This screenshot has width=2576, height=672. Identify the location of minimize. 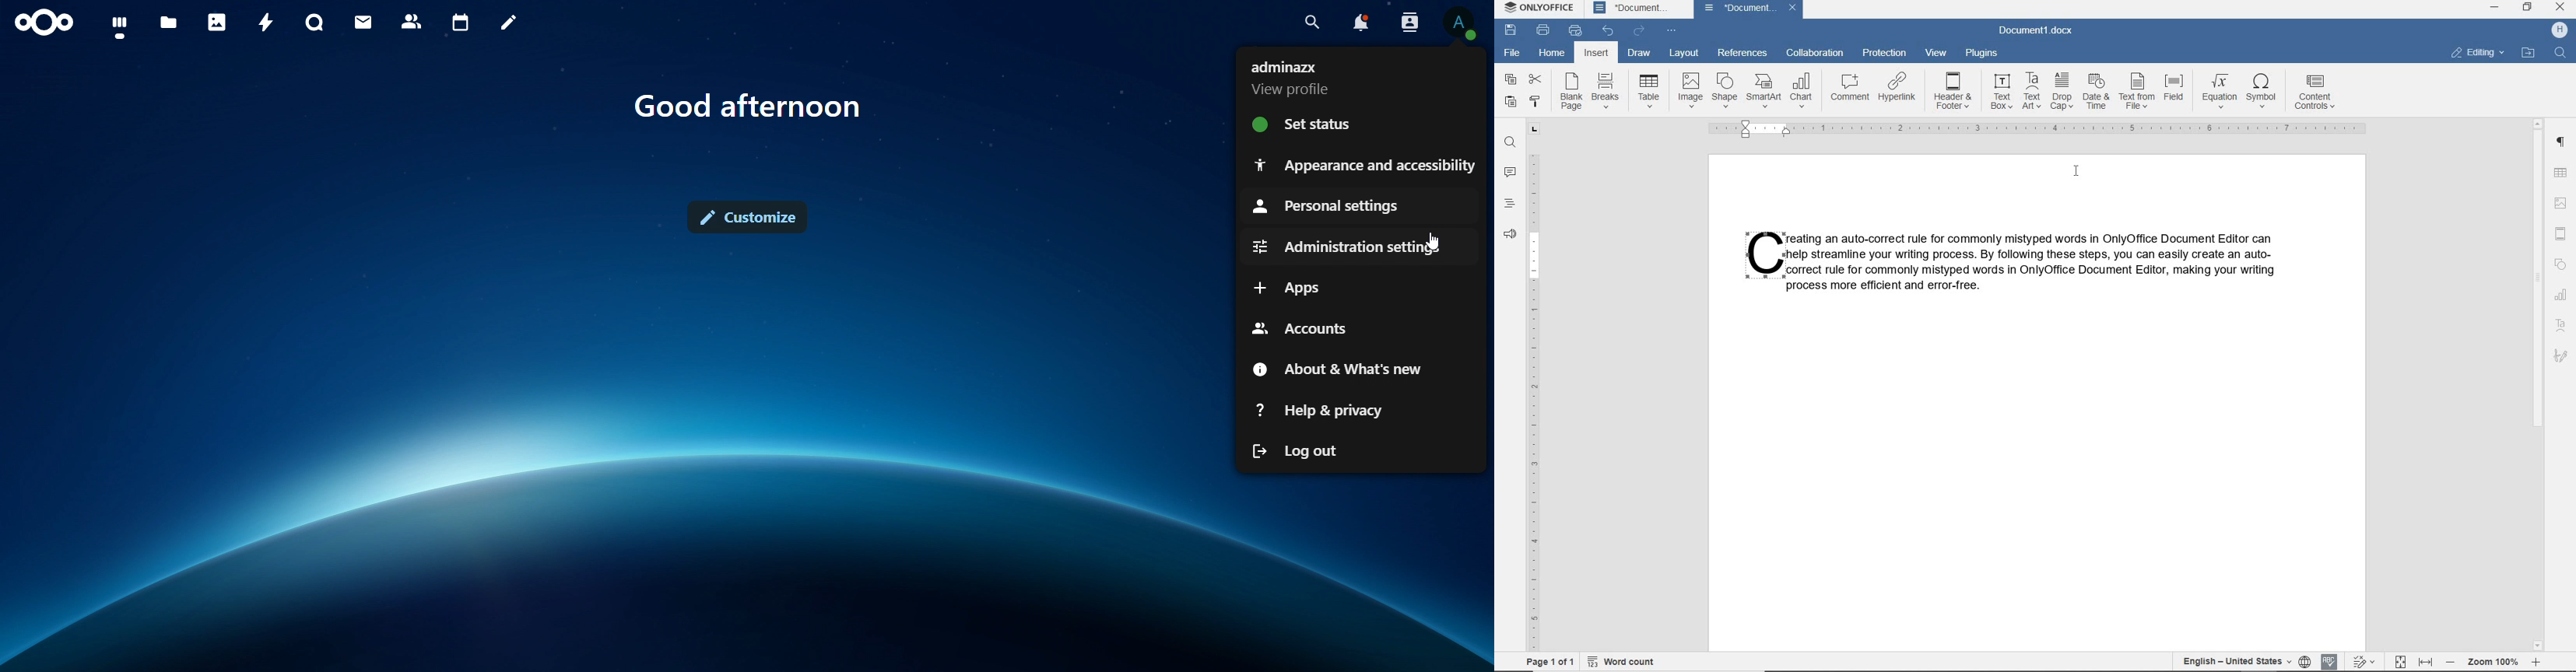
(2494, 8).